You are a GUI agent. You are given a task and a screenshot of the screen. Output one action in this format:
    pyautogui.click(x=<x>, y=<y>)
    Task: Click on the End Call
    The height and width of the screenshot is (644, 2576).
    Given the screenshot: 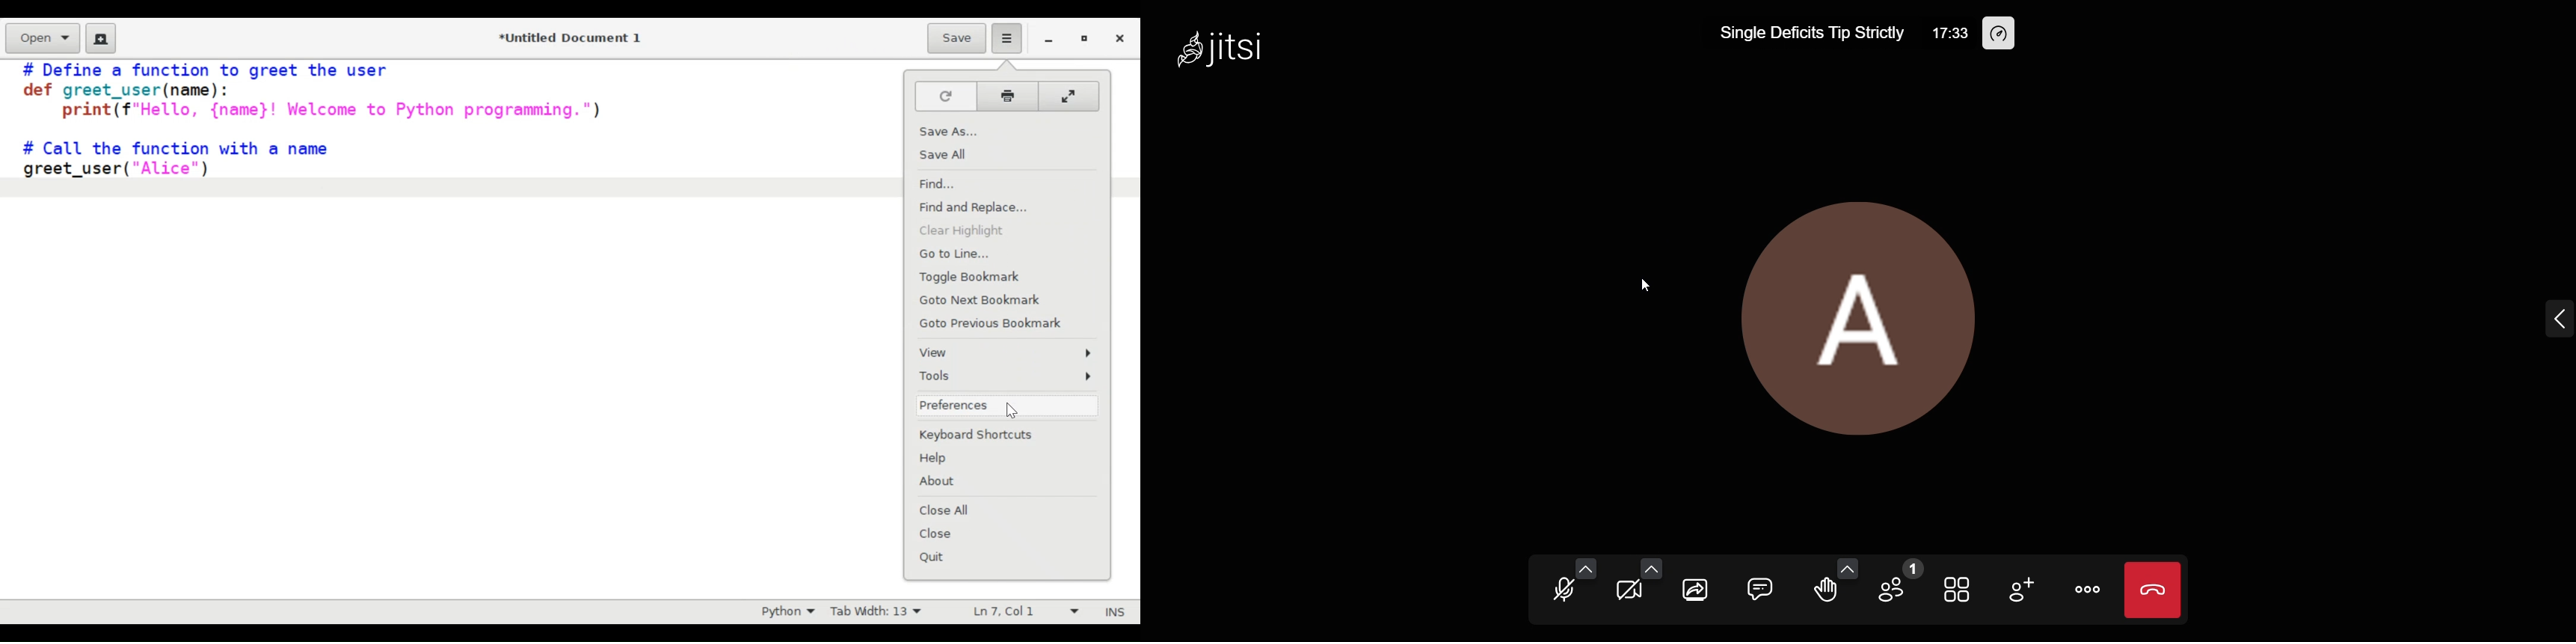 What is the action you would take?
    pyautogui.click(x=2156, y=590)
    